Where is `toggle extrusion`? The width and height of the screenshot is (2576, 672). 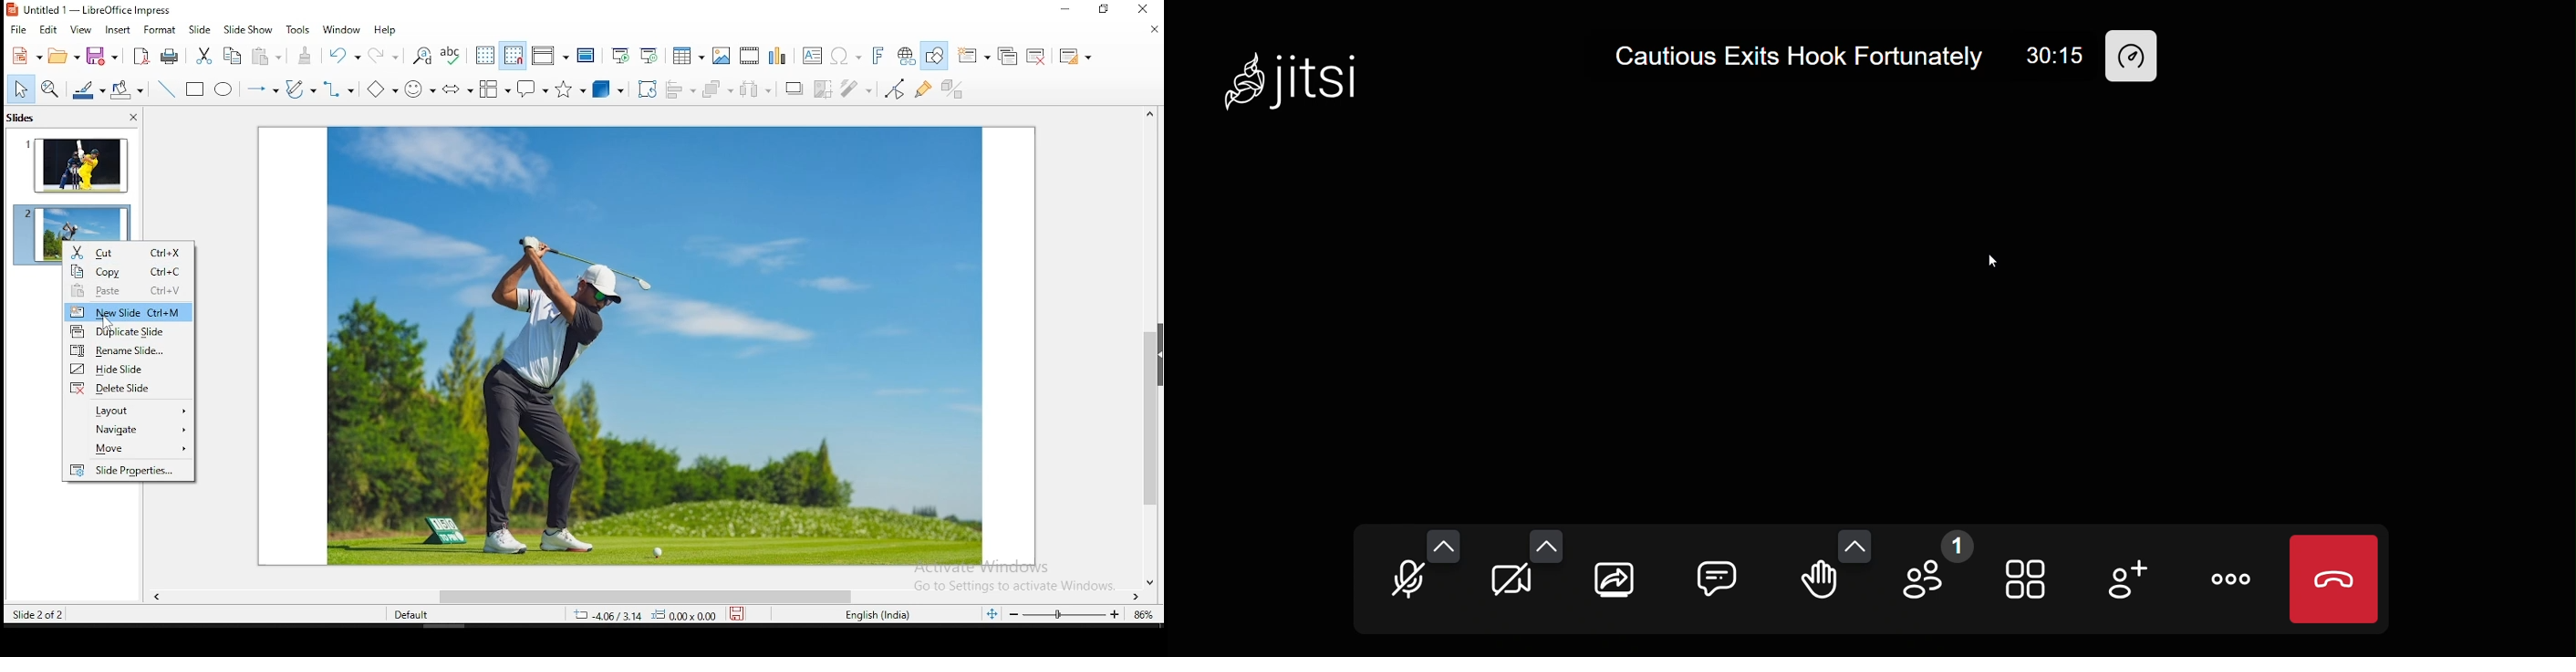 toggle extrusion is located at coordinates (956, 90).